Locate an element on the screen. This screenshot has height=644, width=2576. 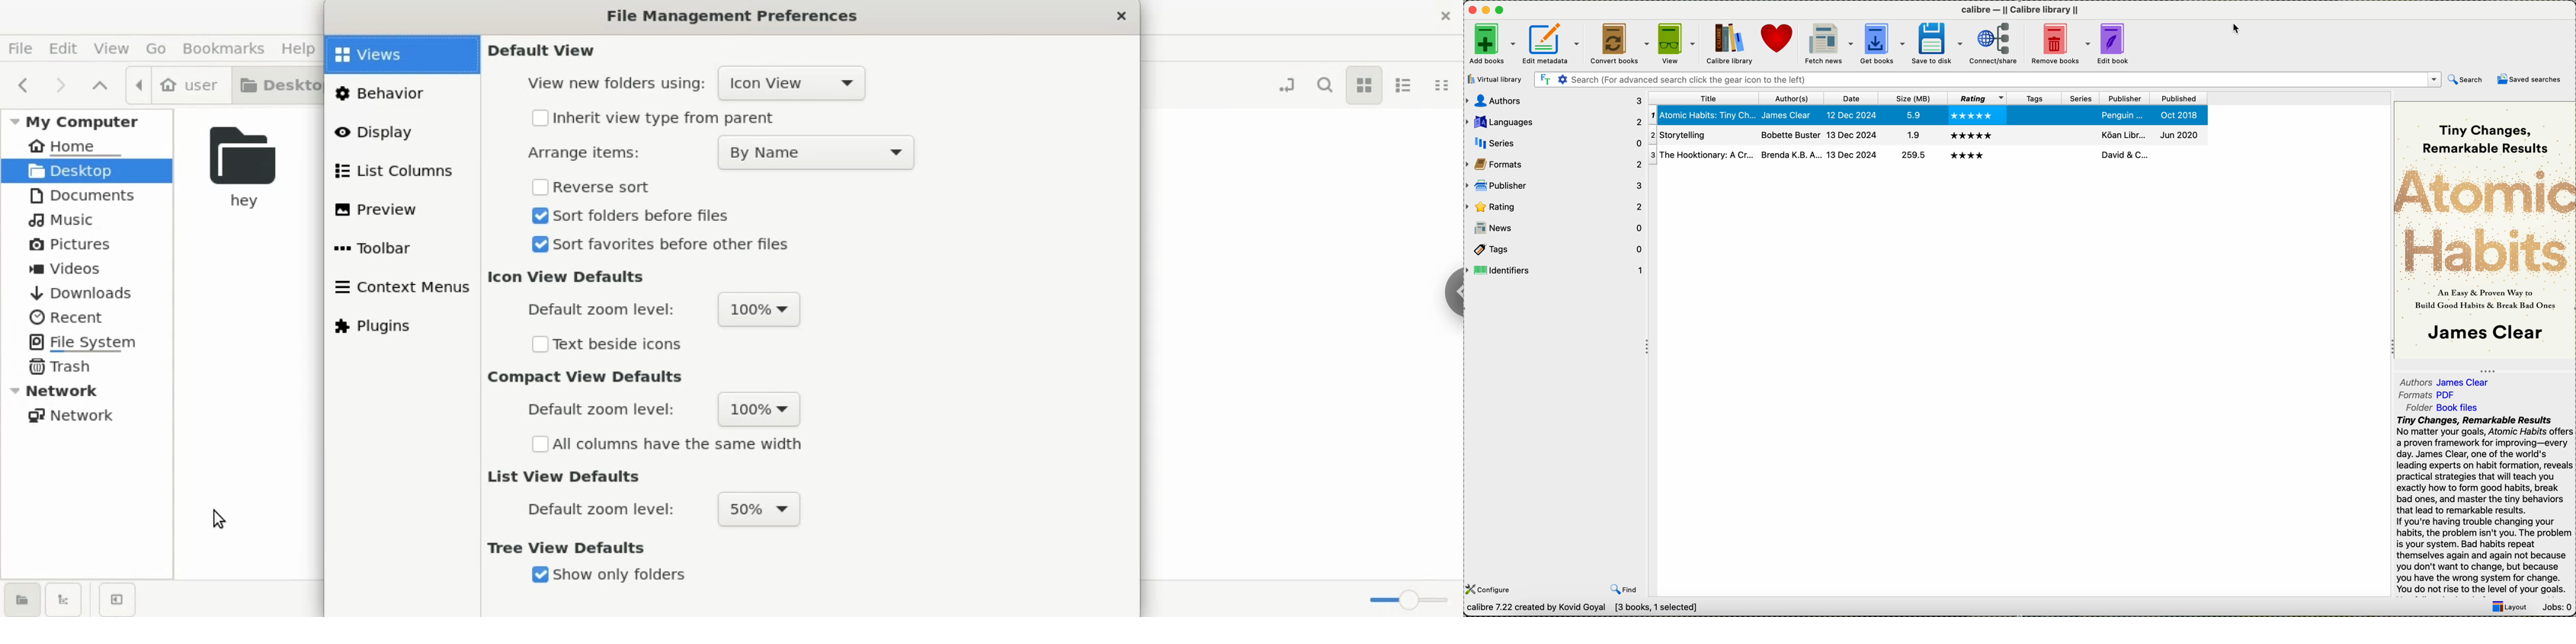
view is located at coordinates (1678, 43).